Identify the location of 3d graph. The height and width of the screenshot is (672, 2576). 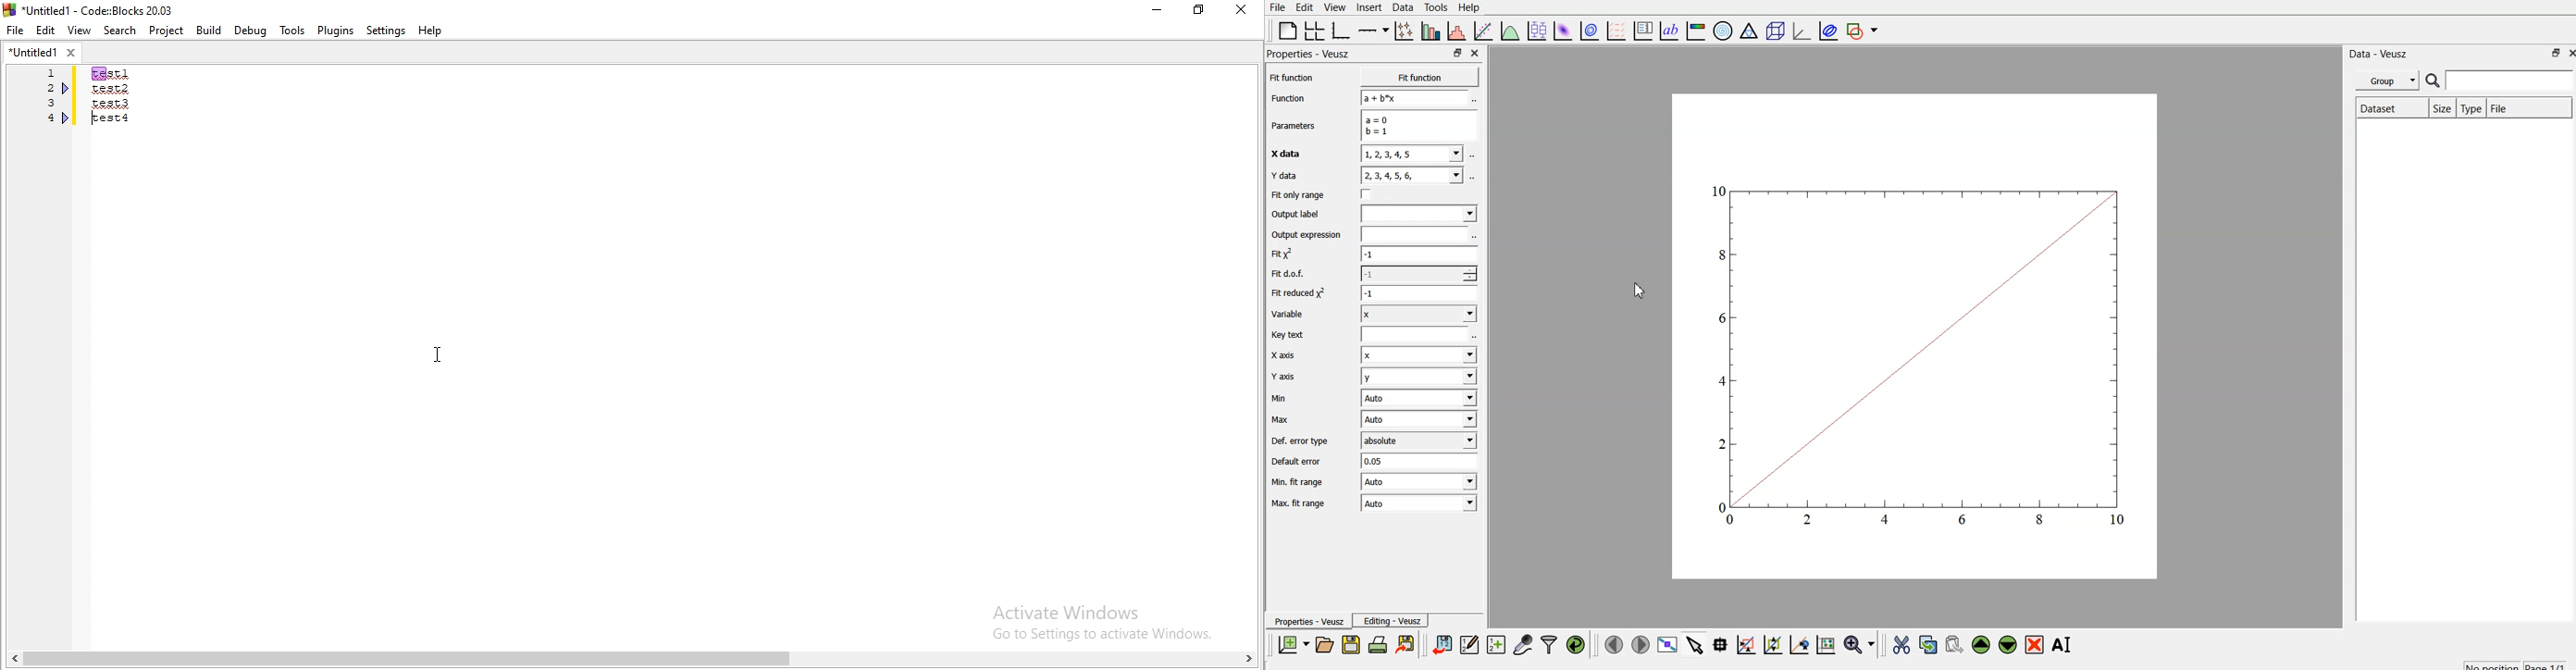
(1804, 32).